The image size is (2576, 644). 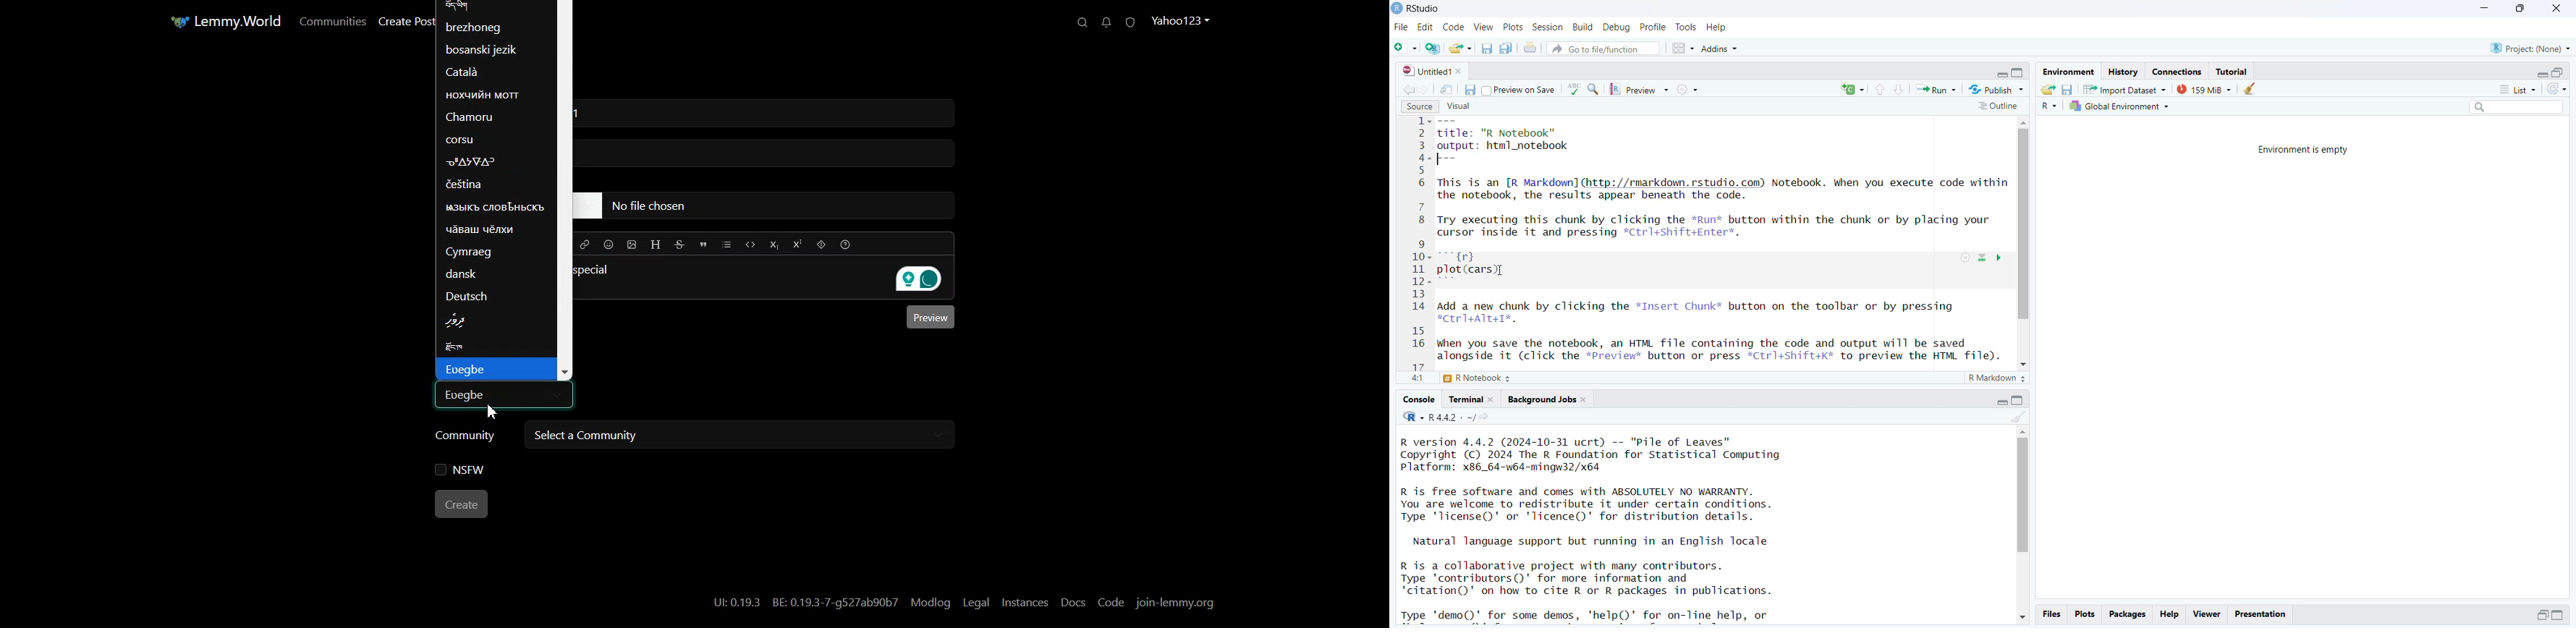 What do you see at coordinates (463, 505) in the screenshot?
I see `Create` at bounding box center [463, 505].